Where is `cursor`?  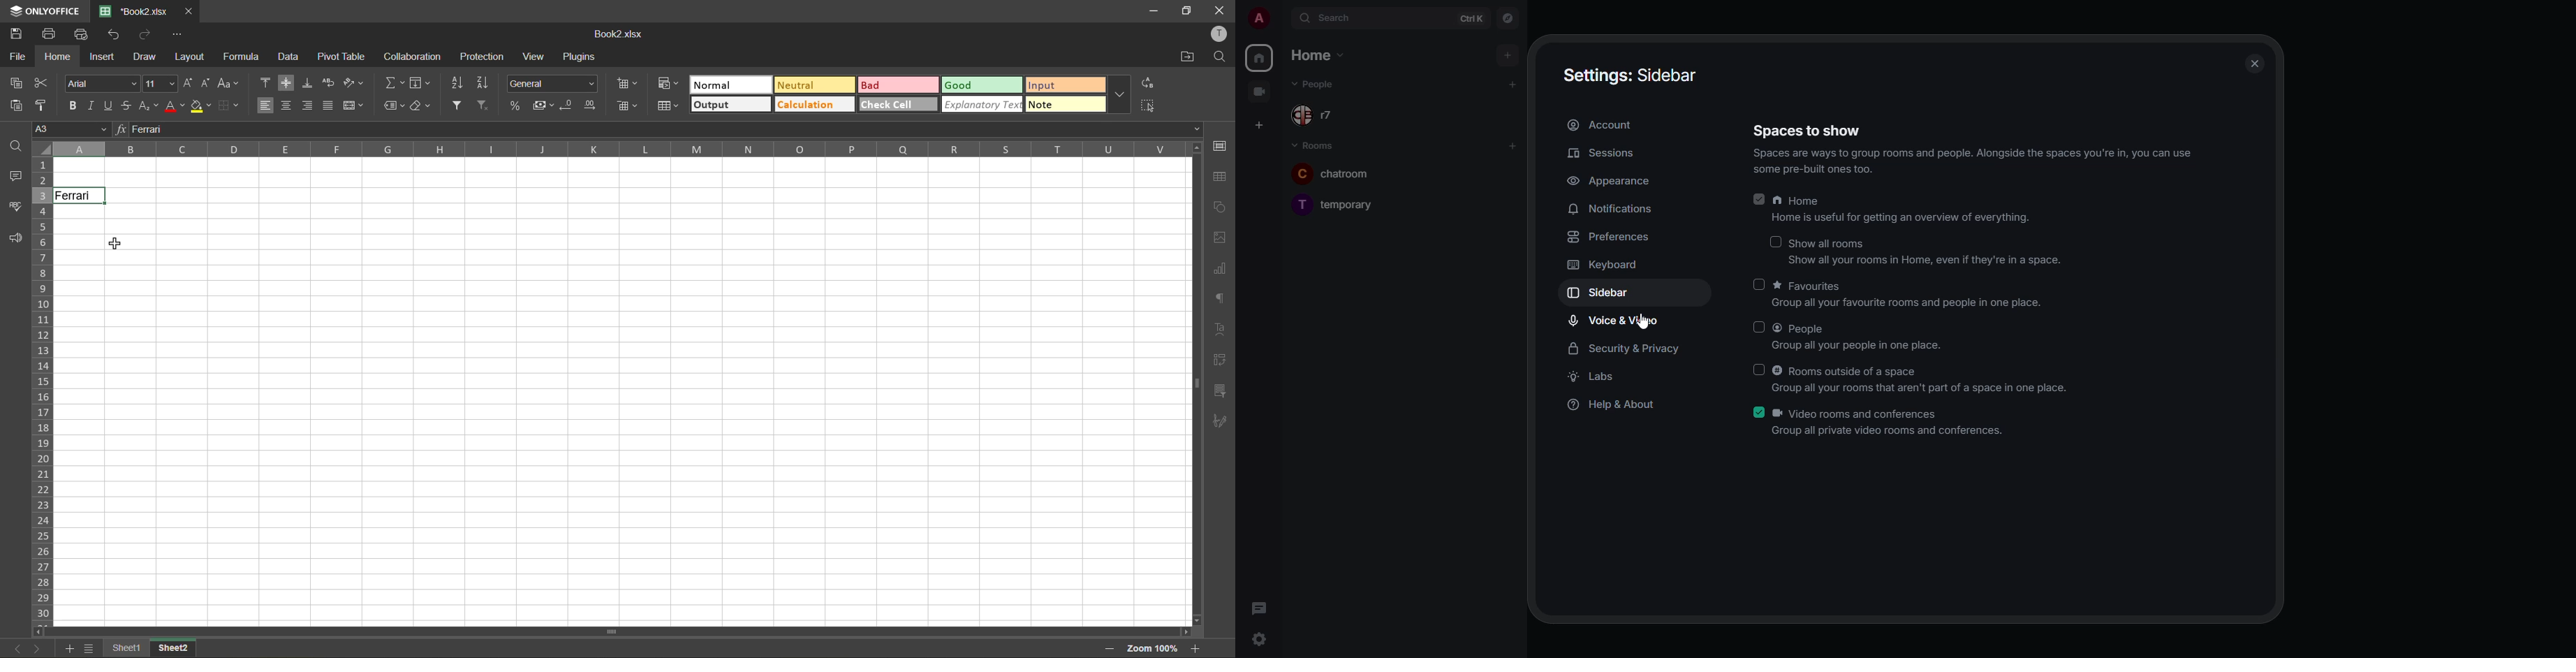 cursor is located at coordinates (118, 241).